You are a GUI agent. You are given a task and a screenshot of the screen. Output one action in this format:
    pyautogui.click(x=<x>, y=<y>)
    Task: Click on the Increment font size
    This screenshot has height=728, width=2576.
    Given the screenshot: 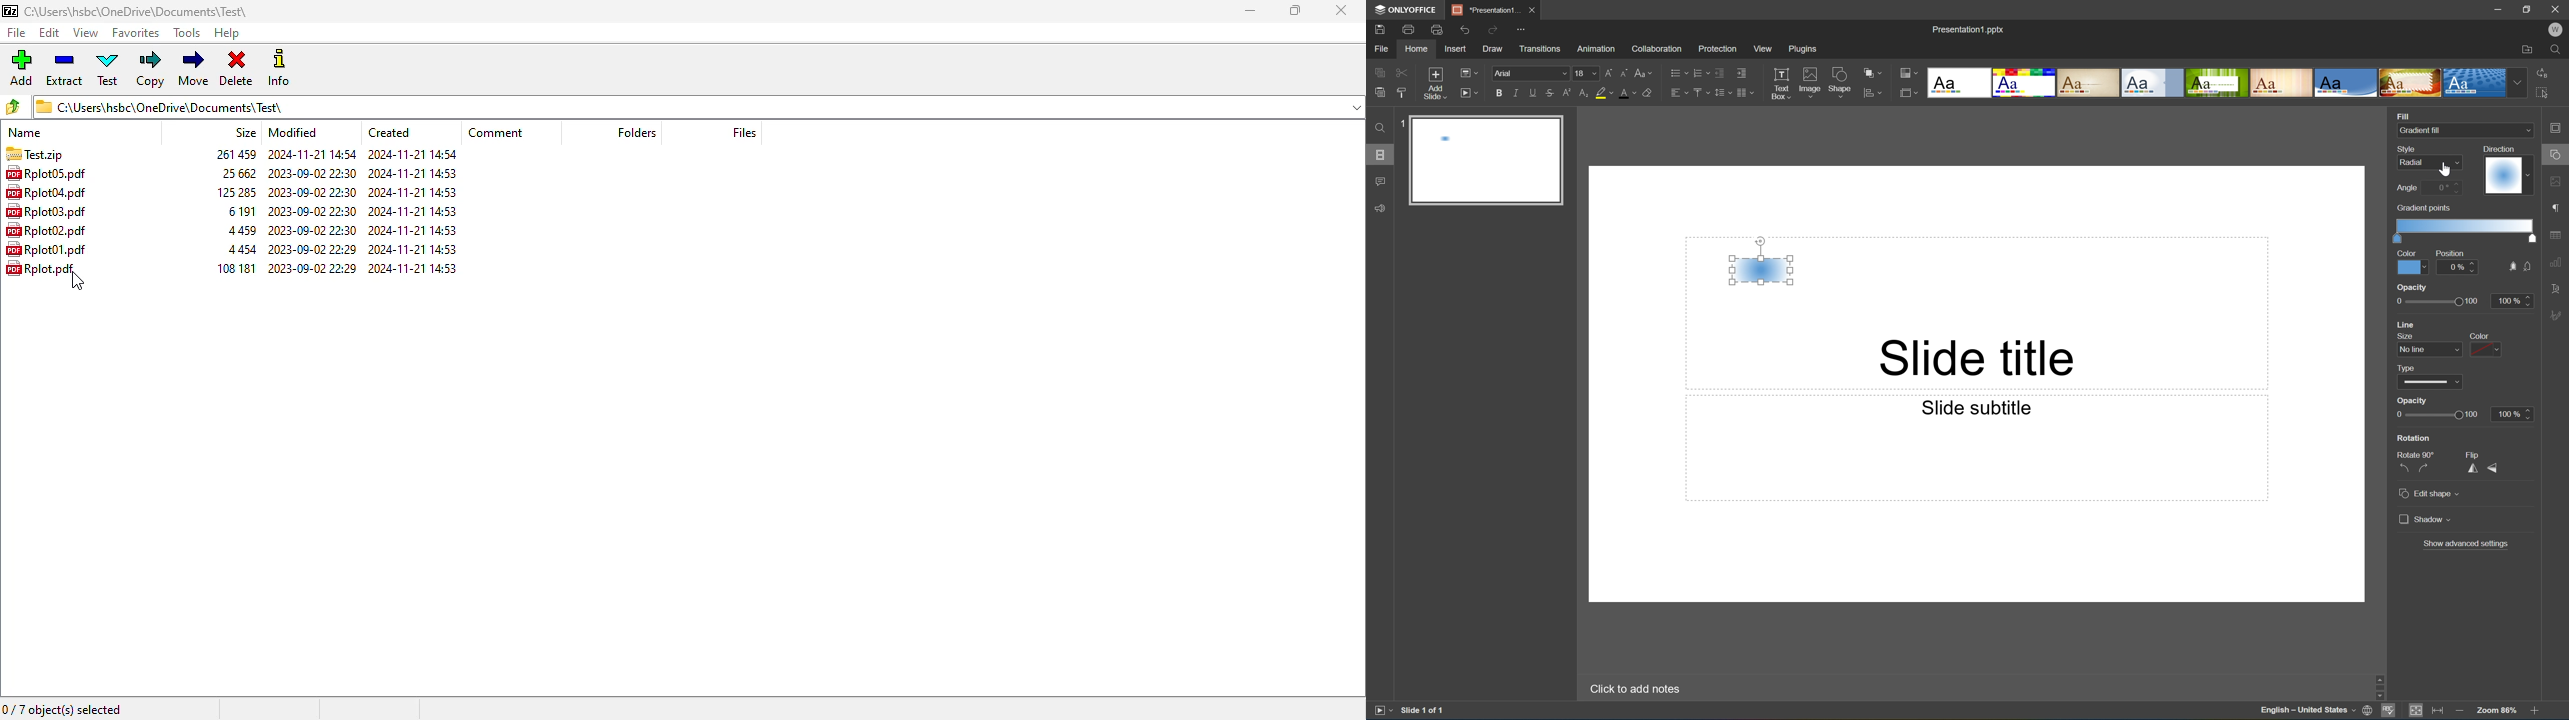 What is the action you would take?
    pyautogui.click(x=1606, y=71)
    